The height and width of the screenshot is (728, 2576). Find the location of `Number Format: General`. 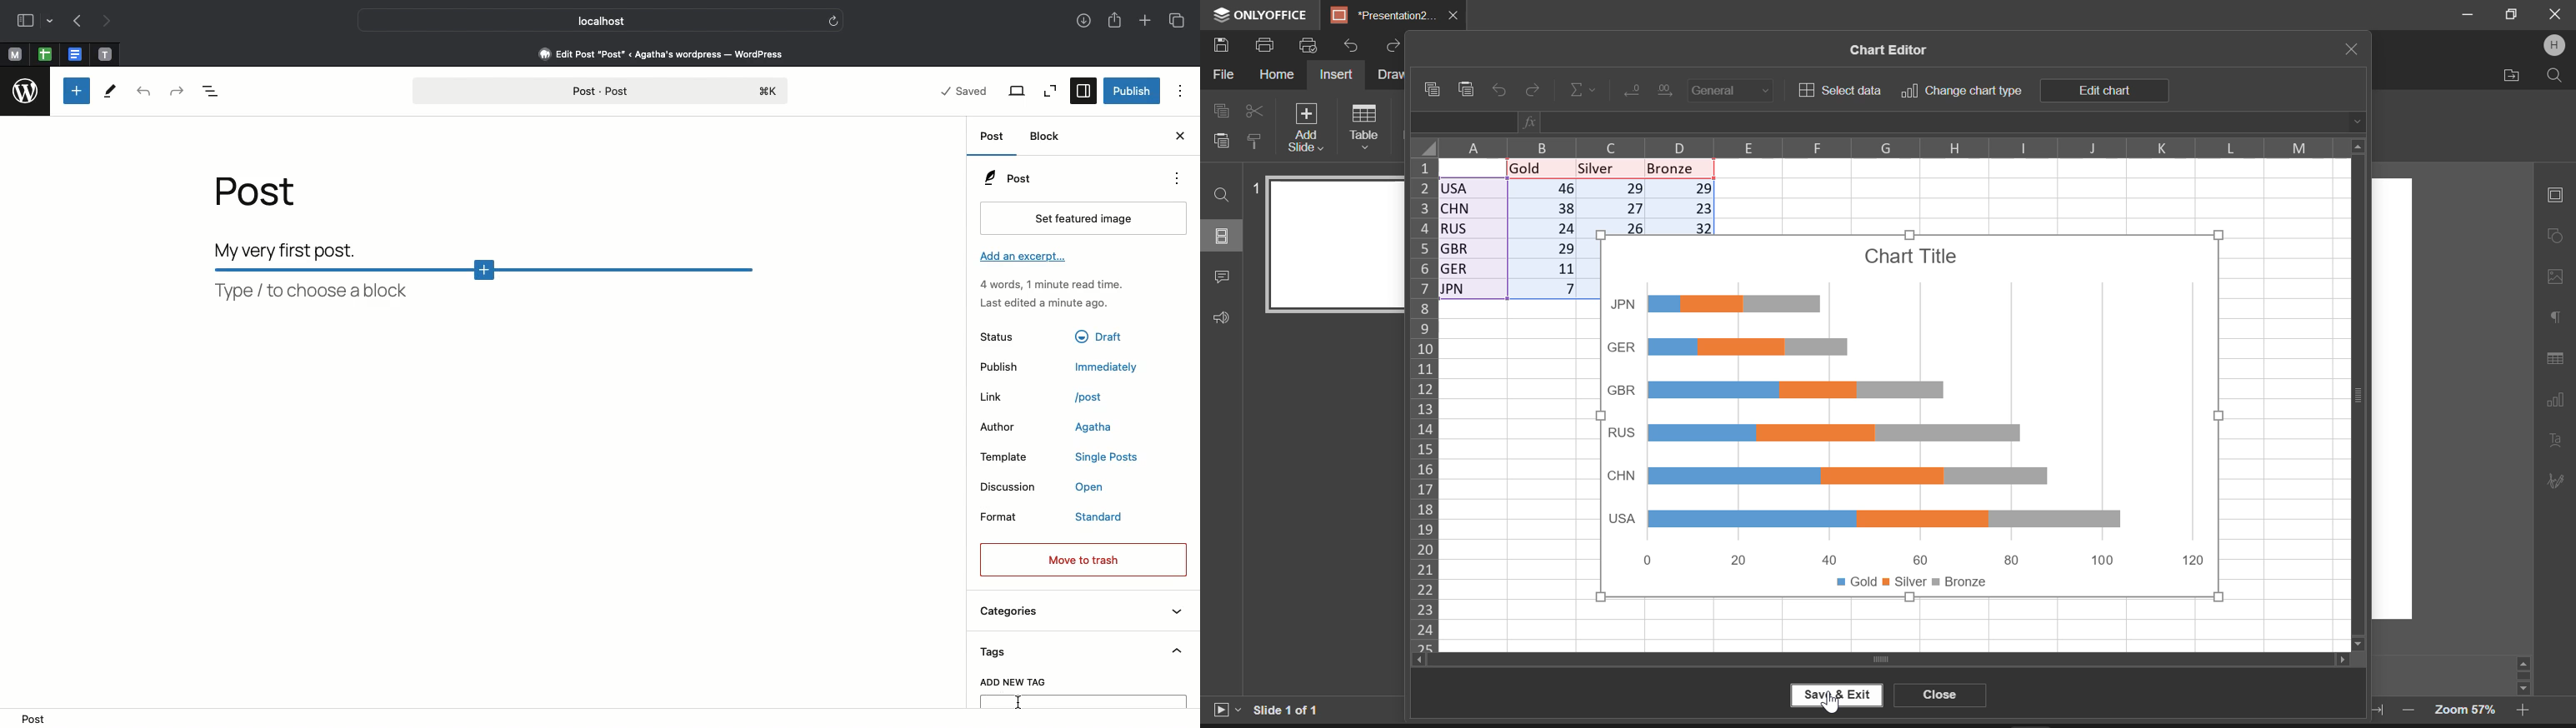

Number Format: General is located at coordinates (1731, 90).